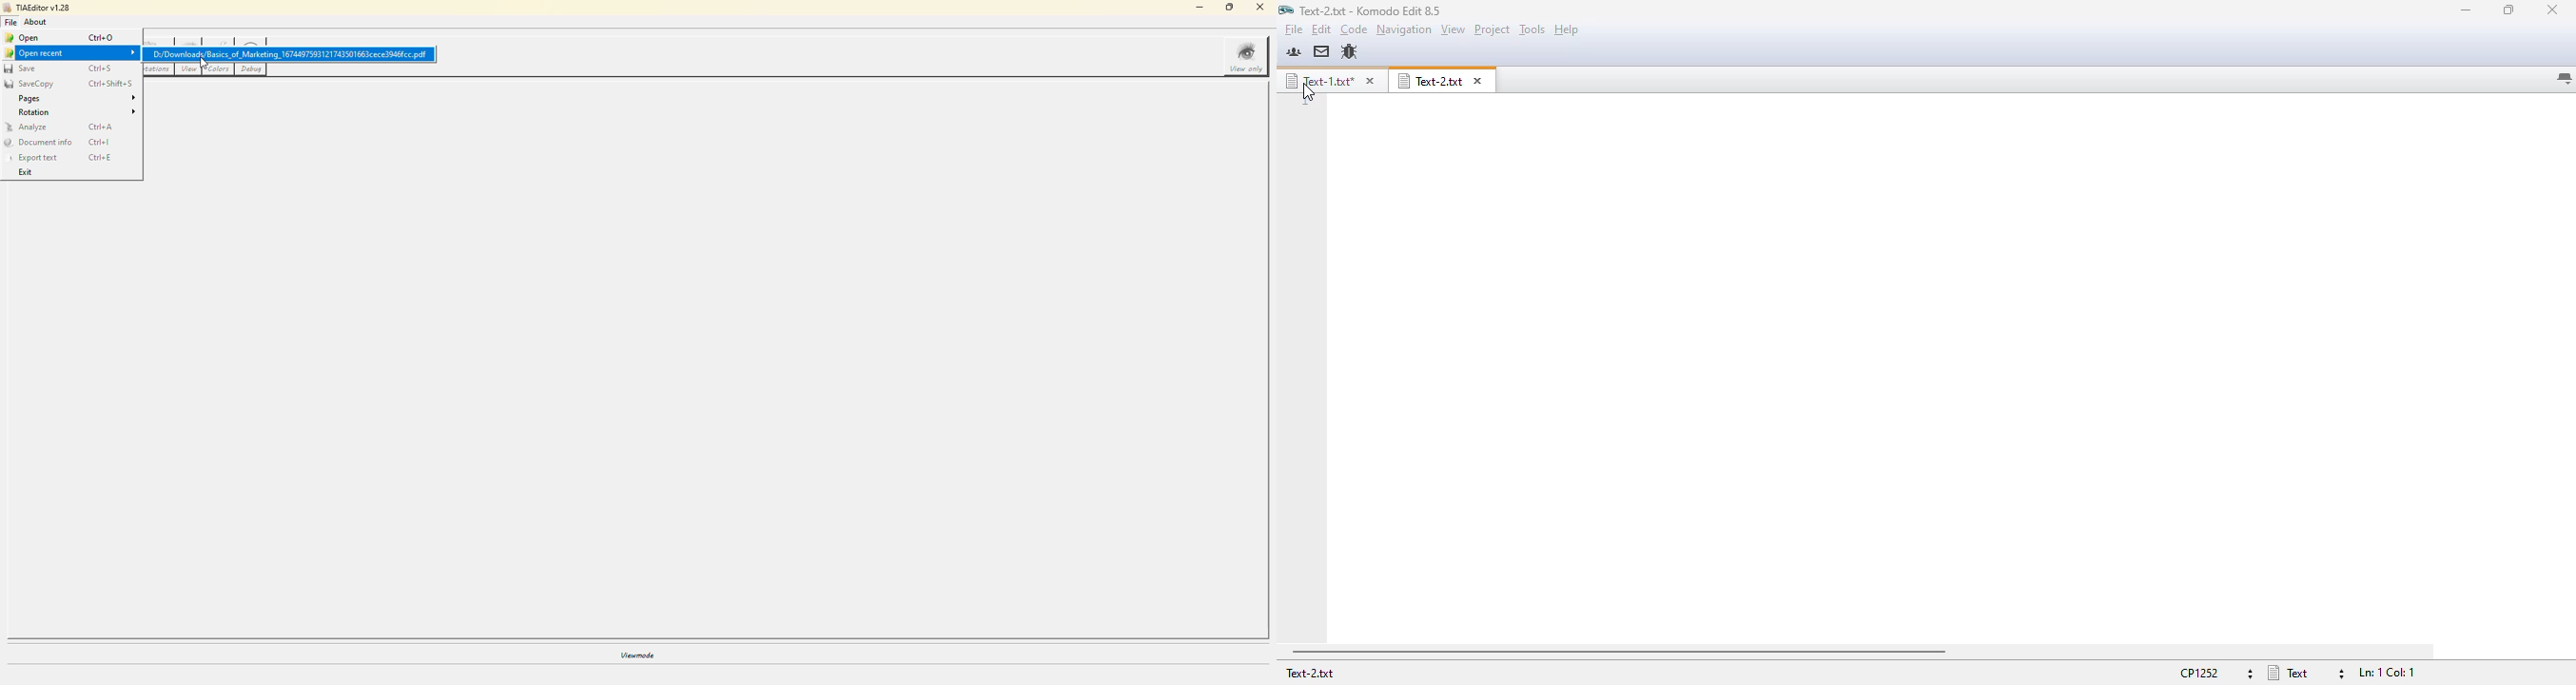  I want to click on tiaeditor, so click(38, 9).